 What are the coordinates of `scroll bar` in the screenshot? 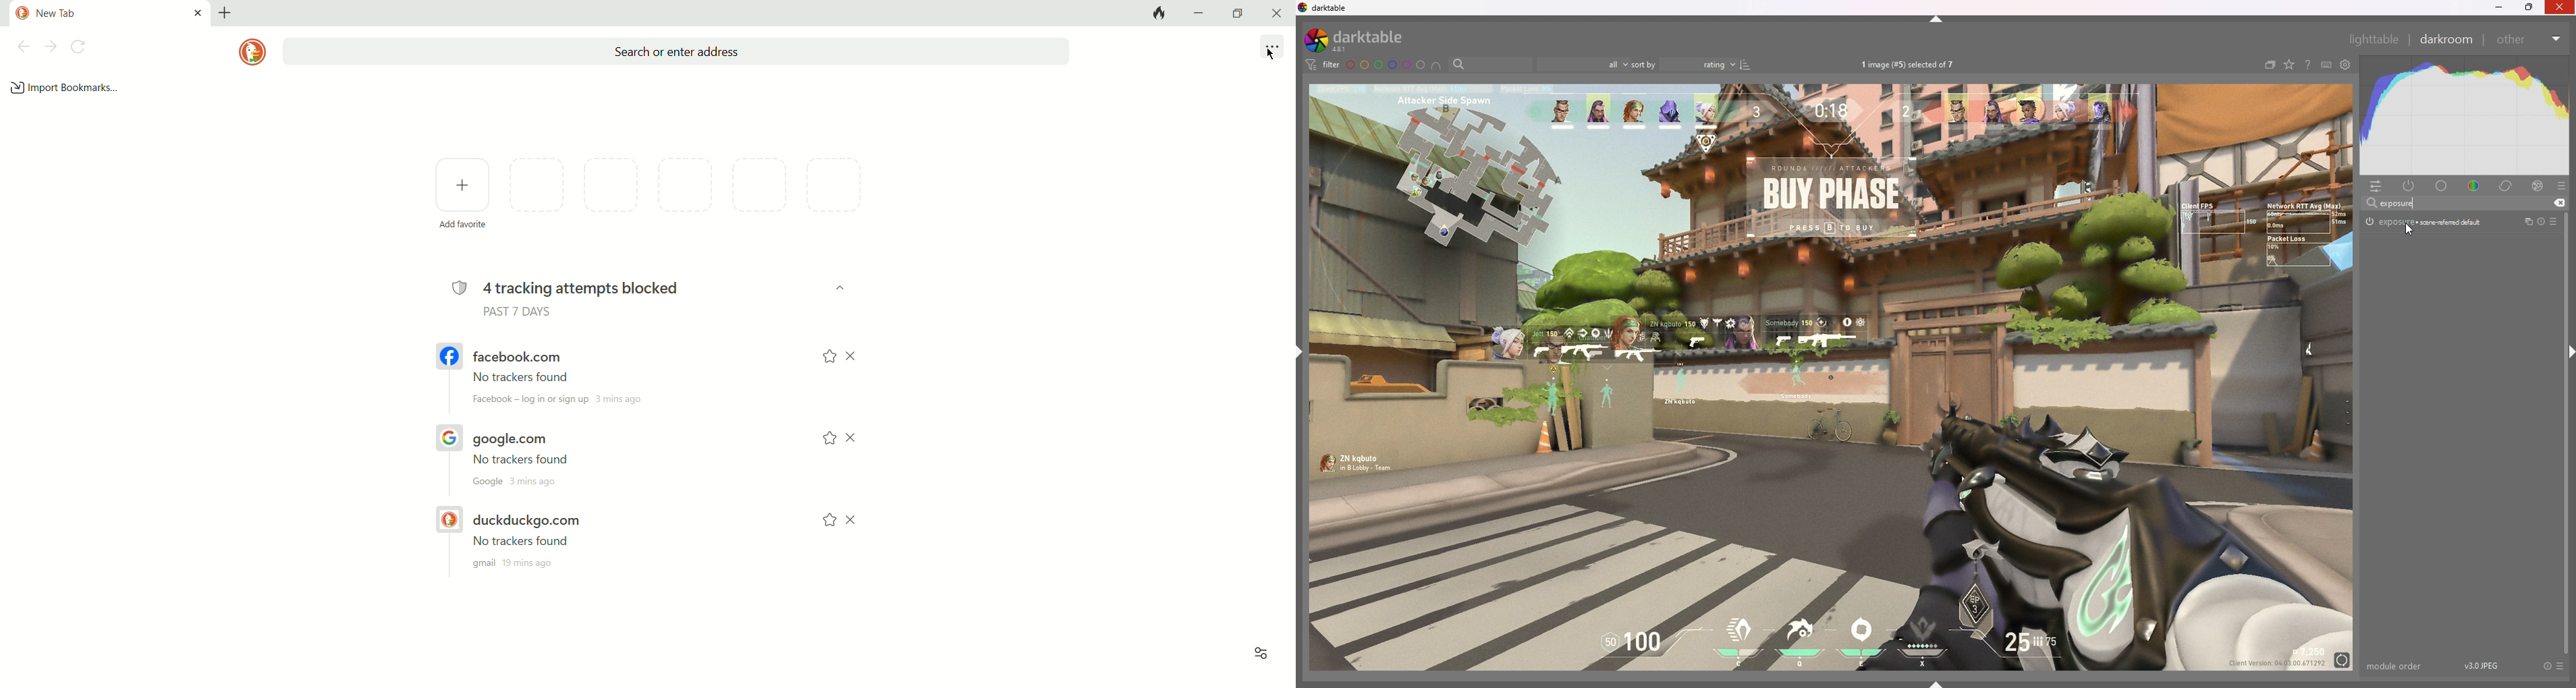 It's located at (2567, 433).